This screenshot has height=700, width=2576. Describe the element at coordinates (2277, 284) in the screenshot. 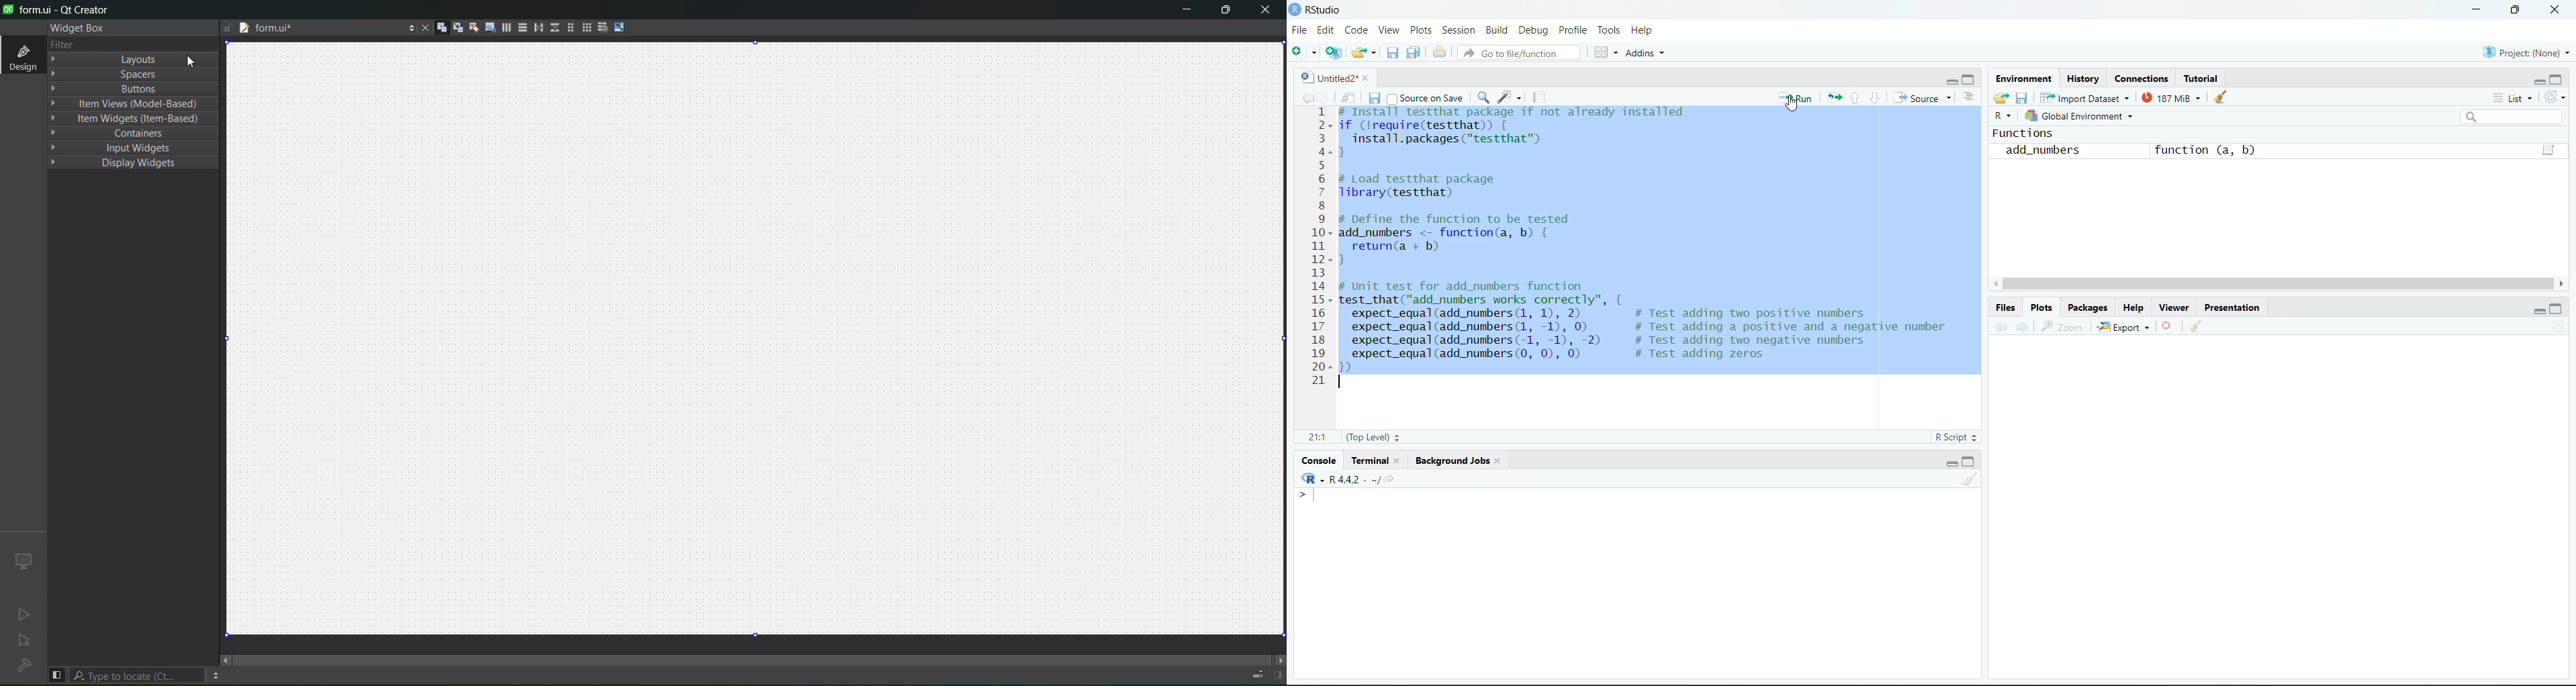

I see `horizontal scroll bar` at that location.